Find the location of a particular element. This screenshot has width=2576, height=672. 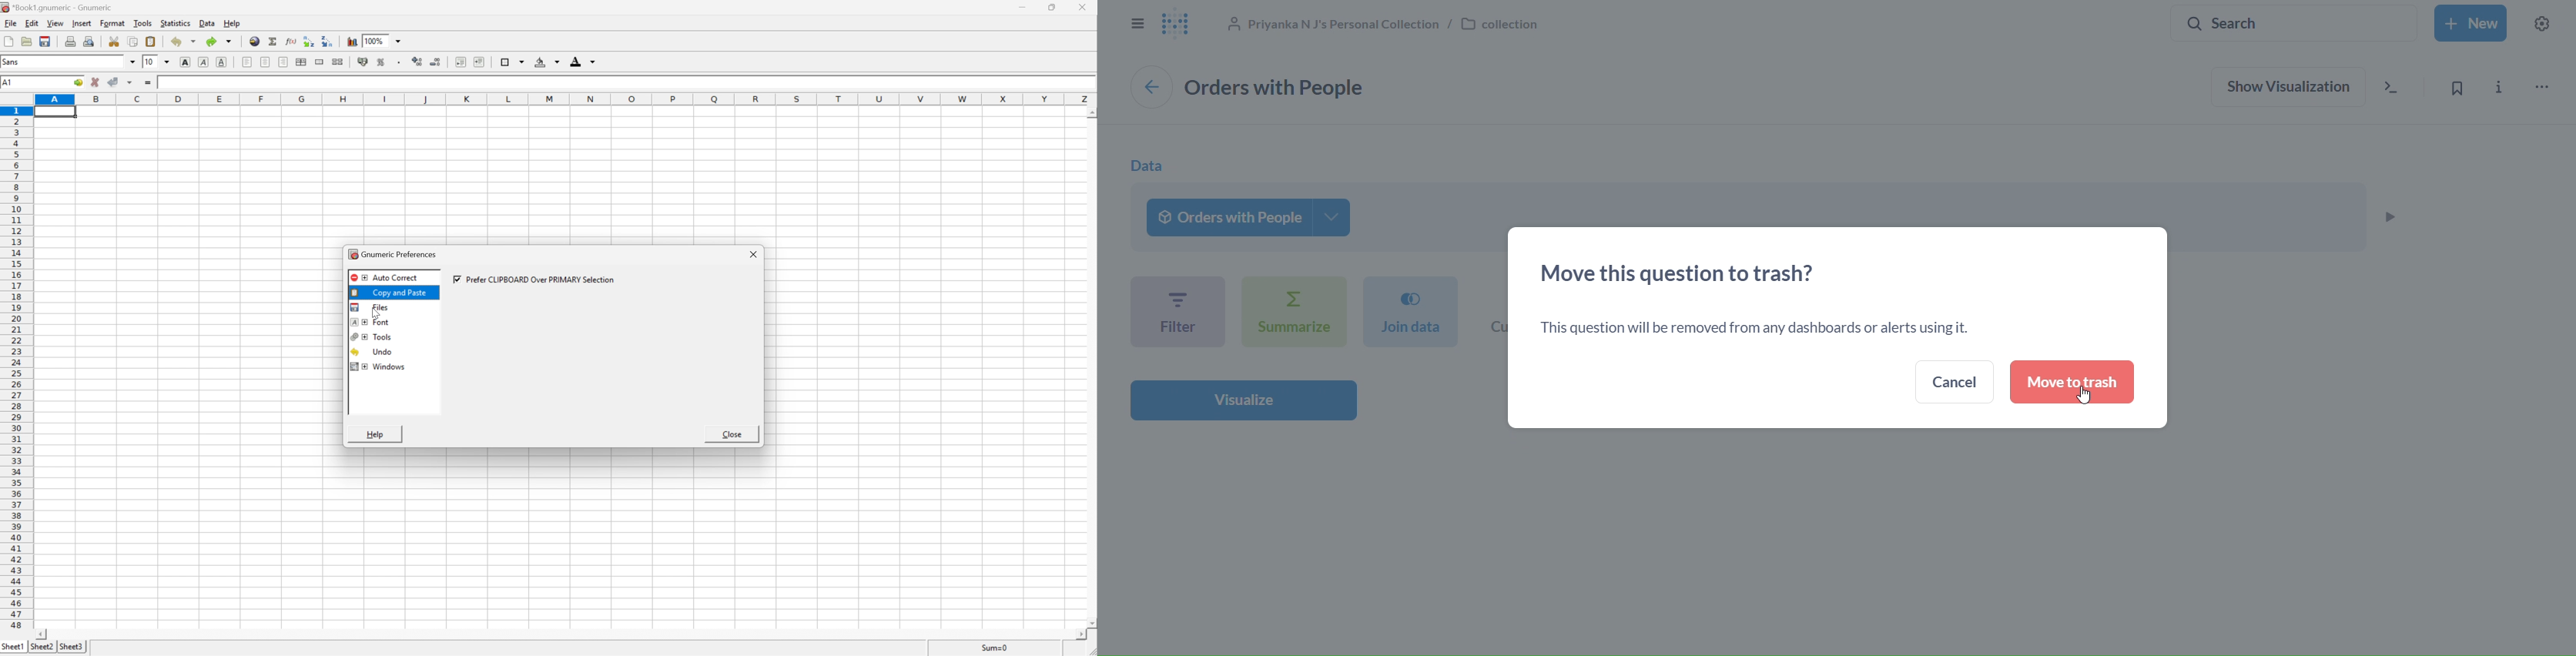

sheet3 is located at coordinates (71, 649).